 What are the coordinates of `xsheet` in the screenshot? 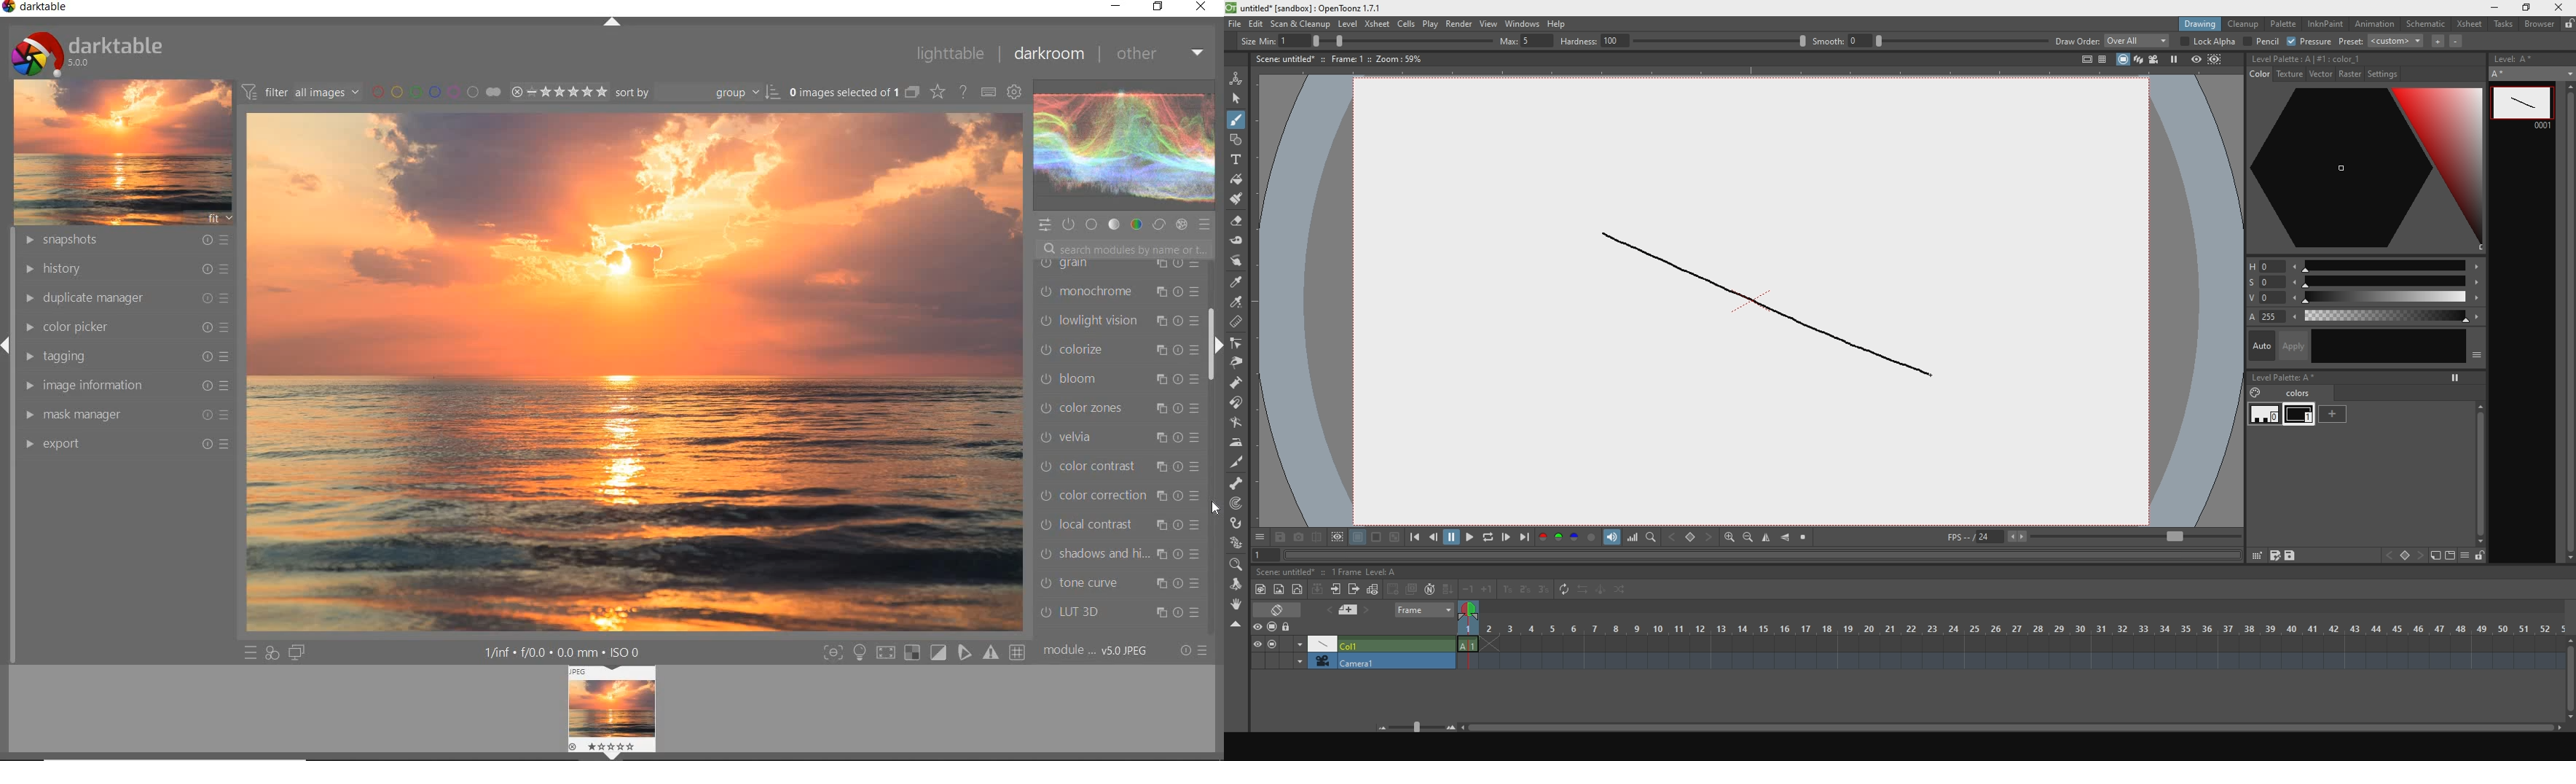 It's located at (2470, 25).